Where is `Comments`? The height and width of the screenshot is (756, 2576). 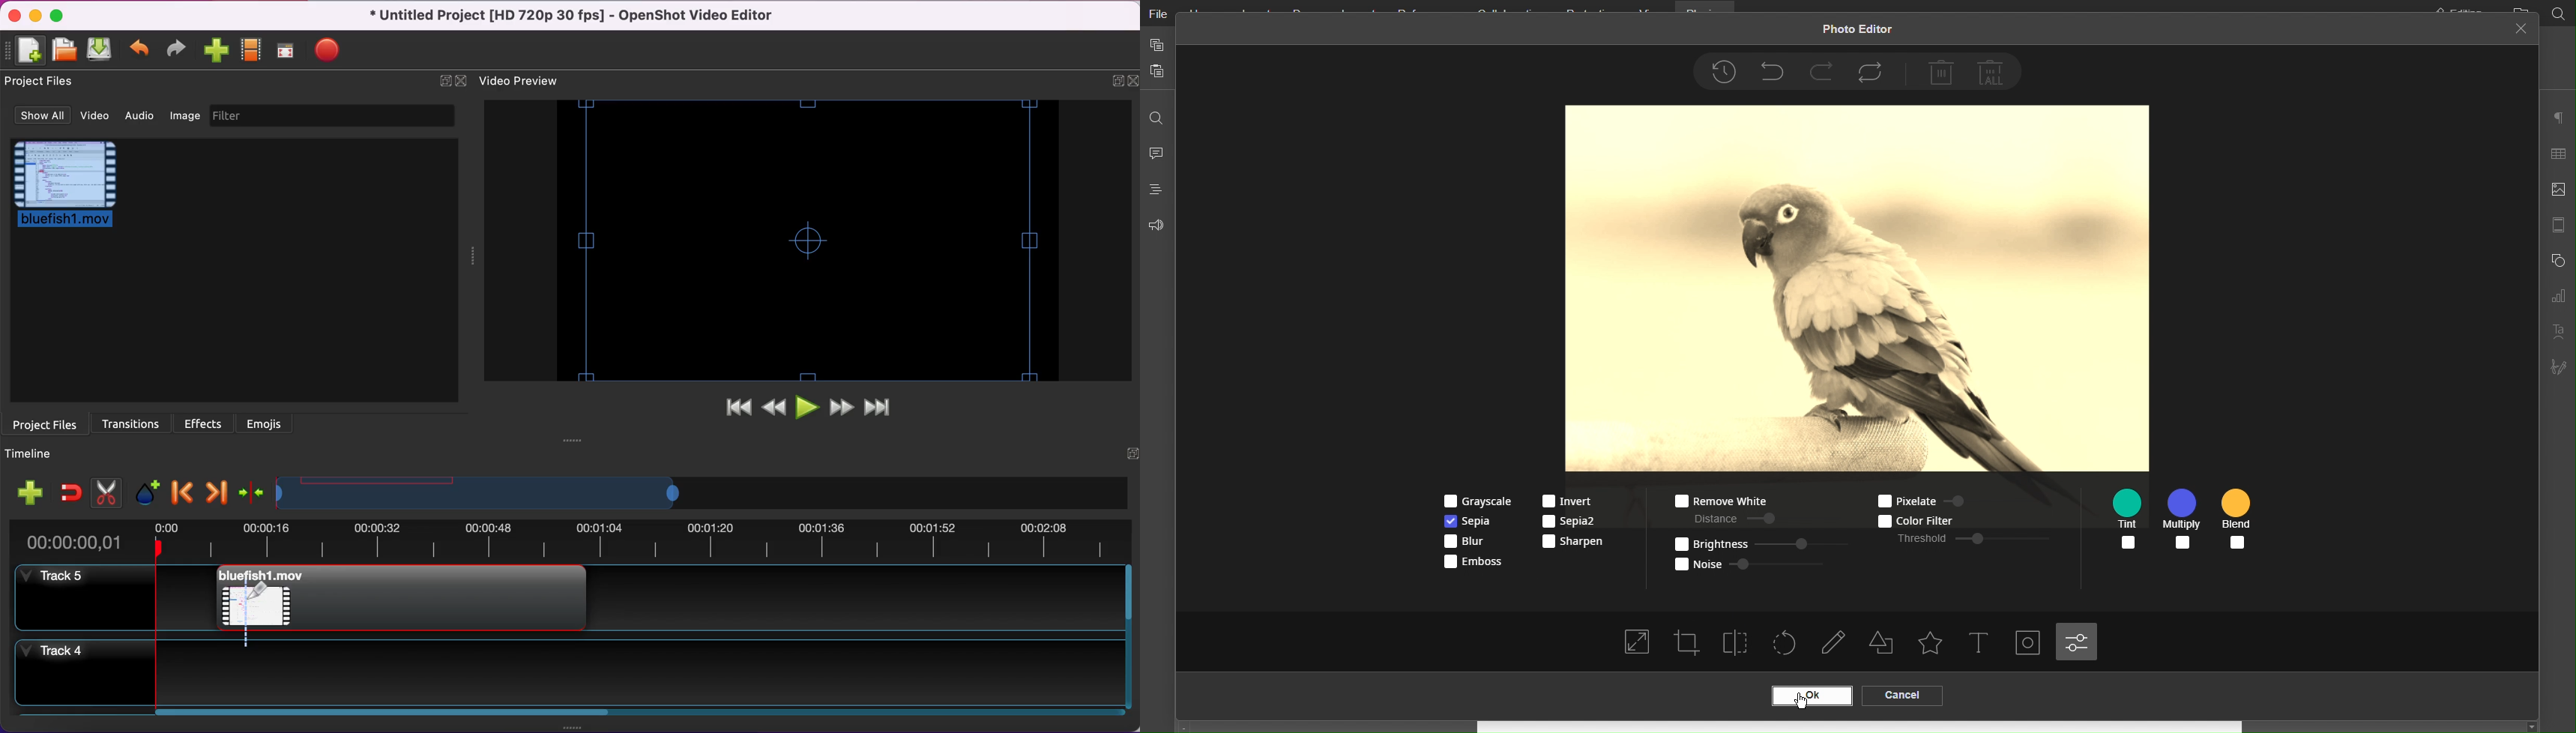
Comments is located at coordinates (1158, 151).